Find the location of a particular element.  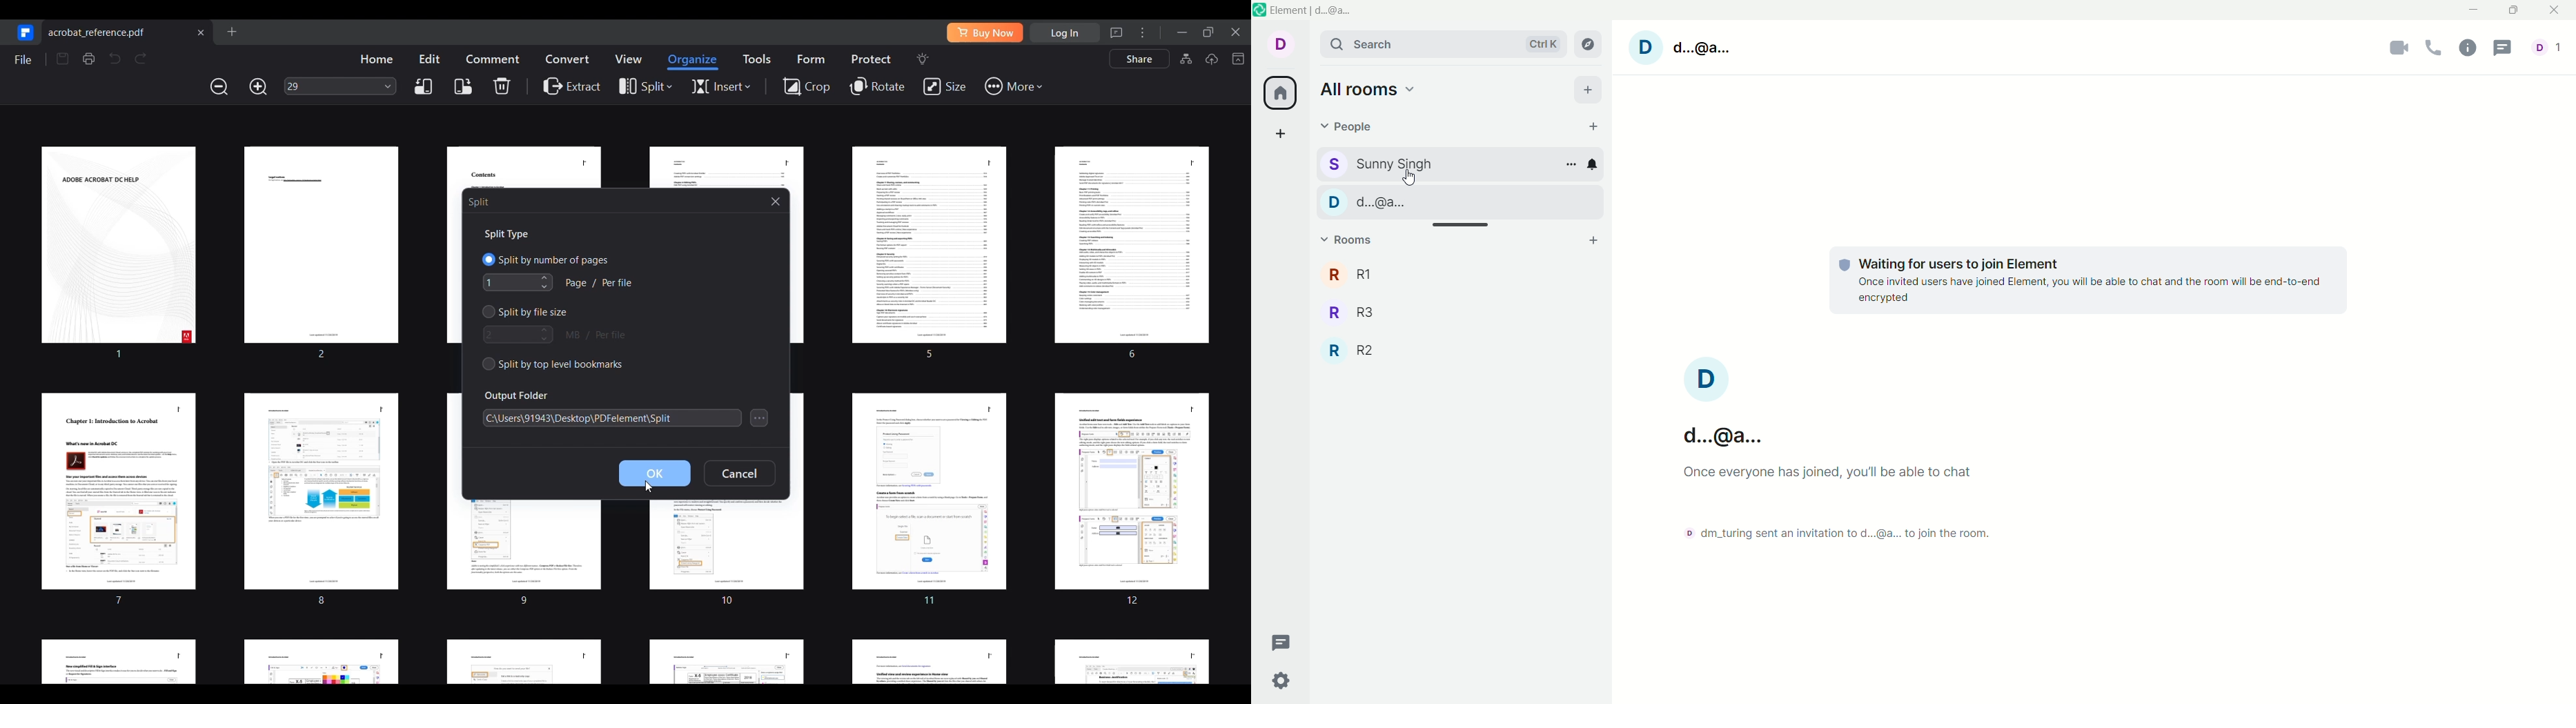

settings is located at coordinates (1284, 680).